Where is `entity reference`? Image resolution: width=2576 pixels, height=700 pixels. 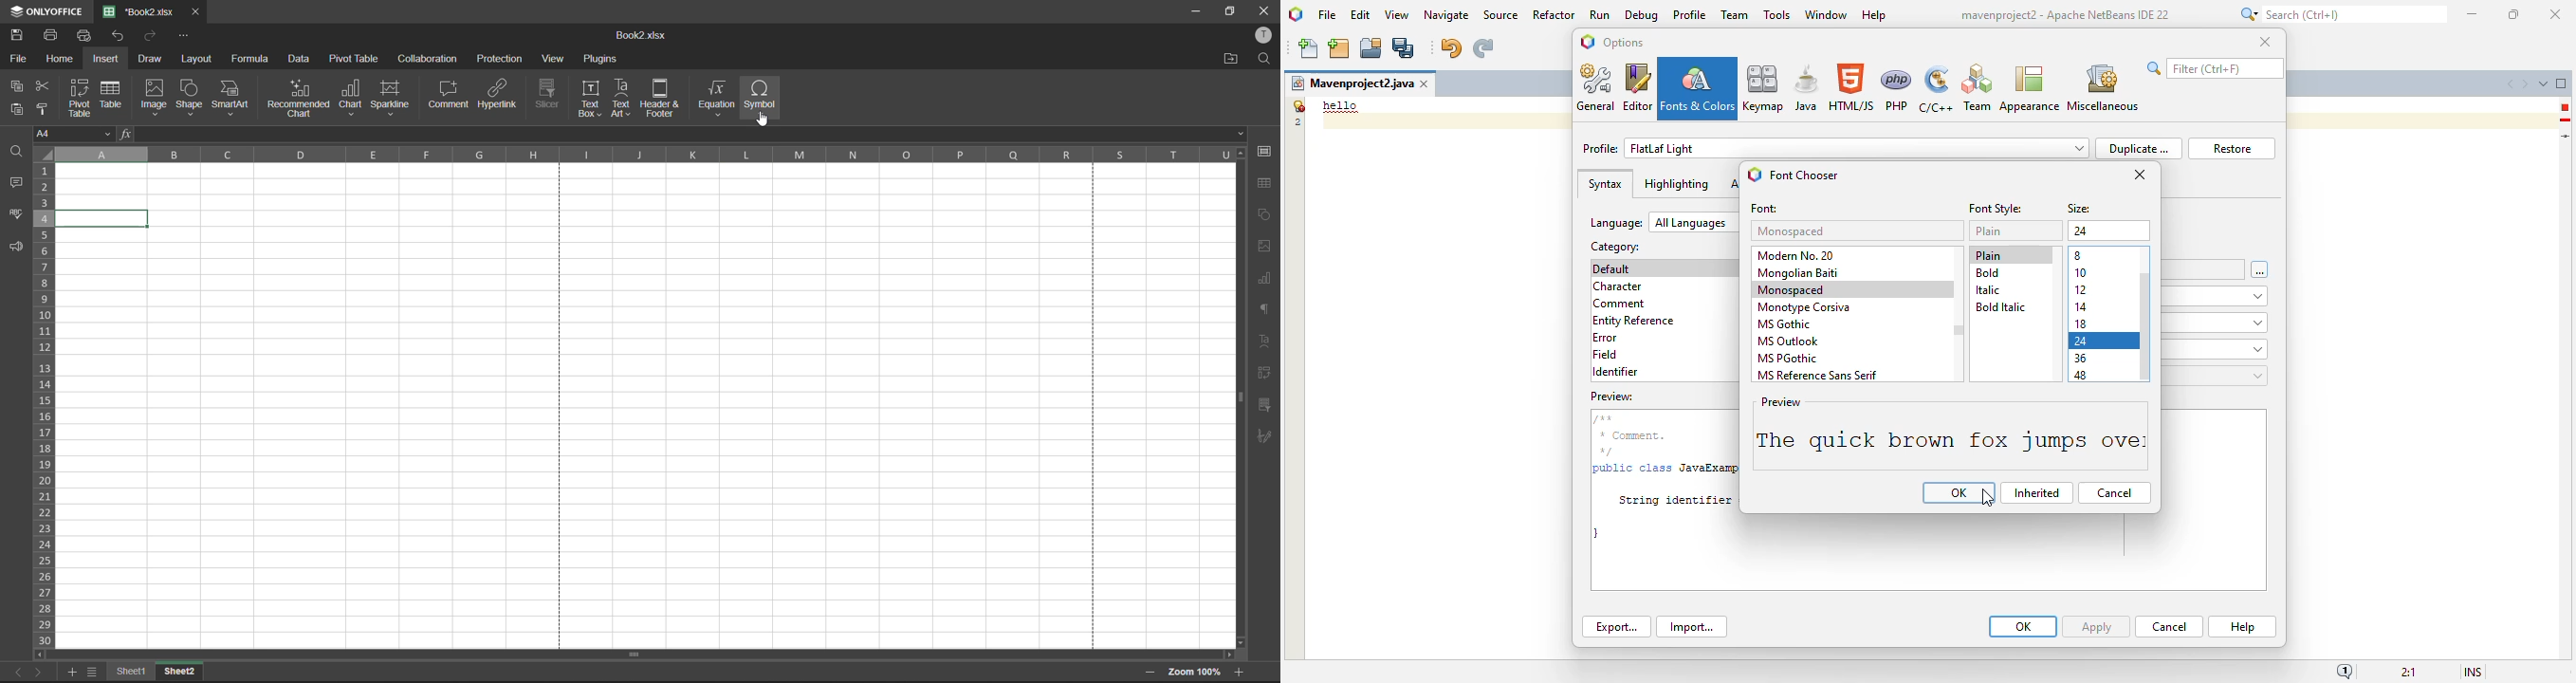 entity reference is located at coordinates (1634, 322).